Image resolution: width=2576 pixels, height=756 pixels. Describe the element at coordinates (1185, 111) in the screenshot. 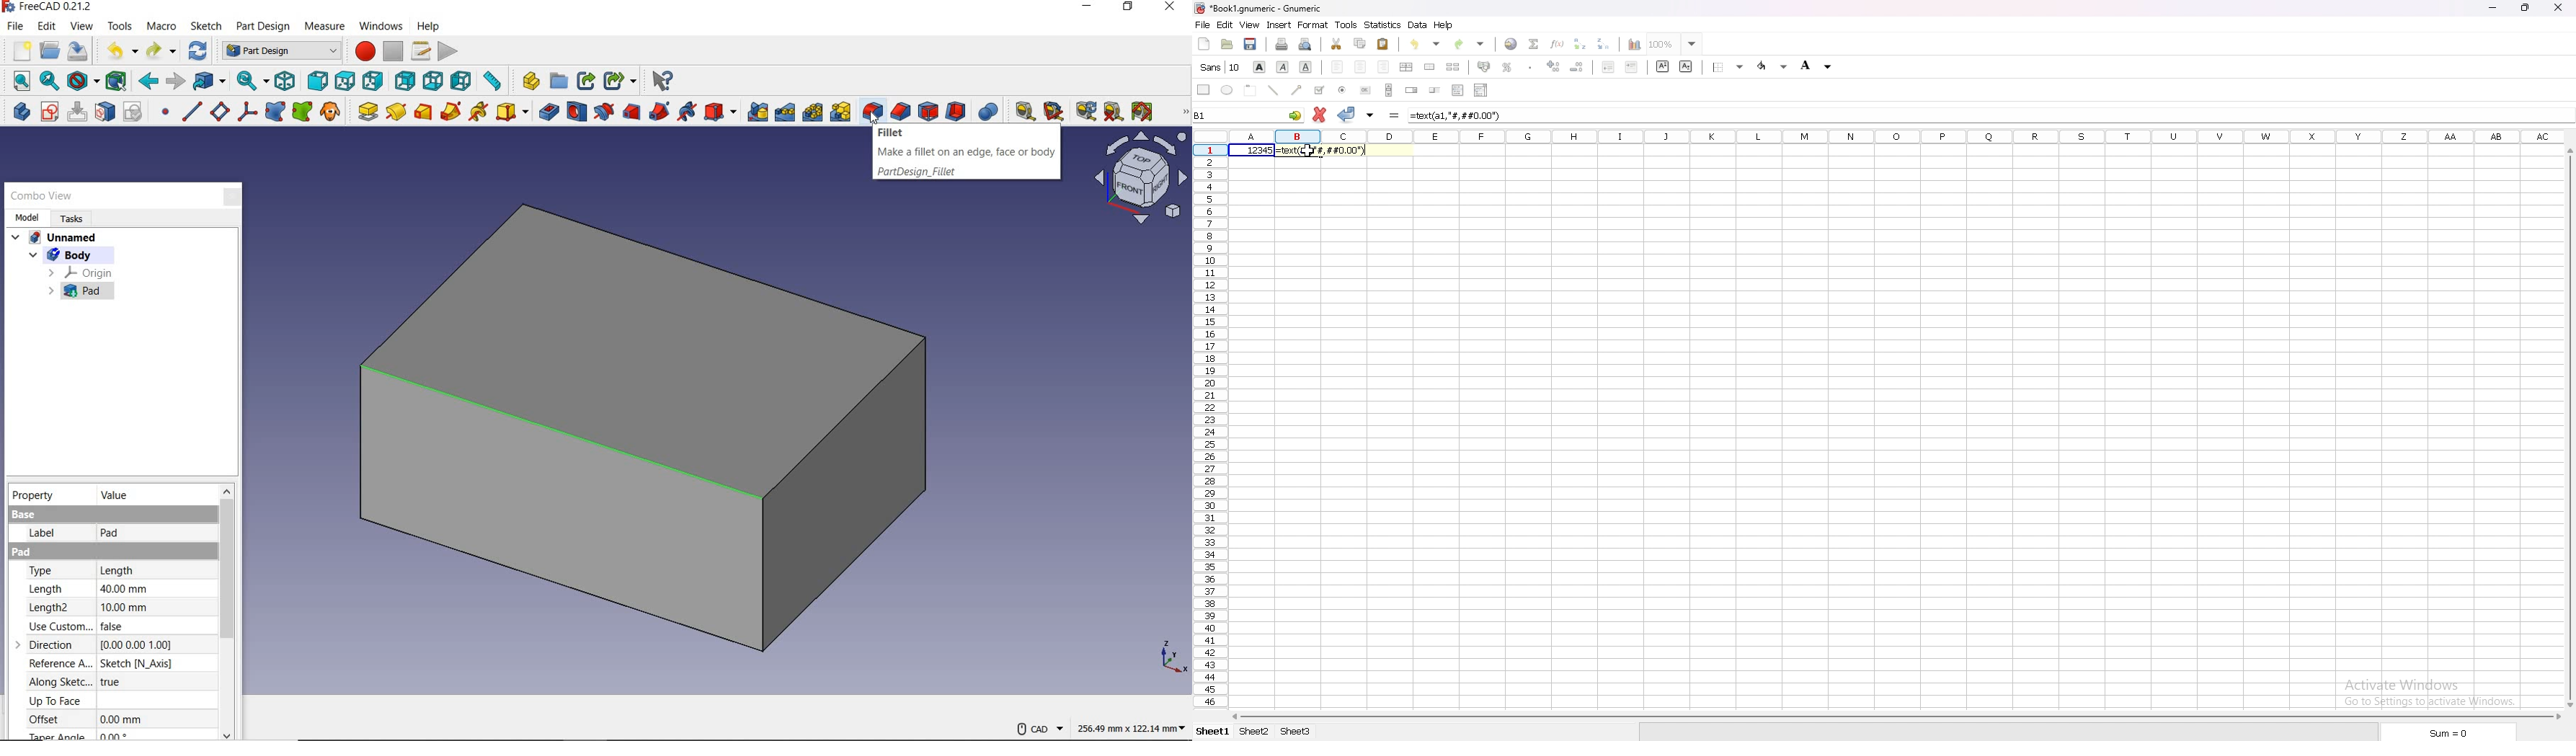

I see `More tools` at that location.